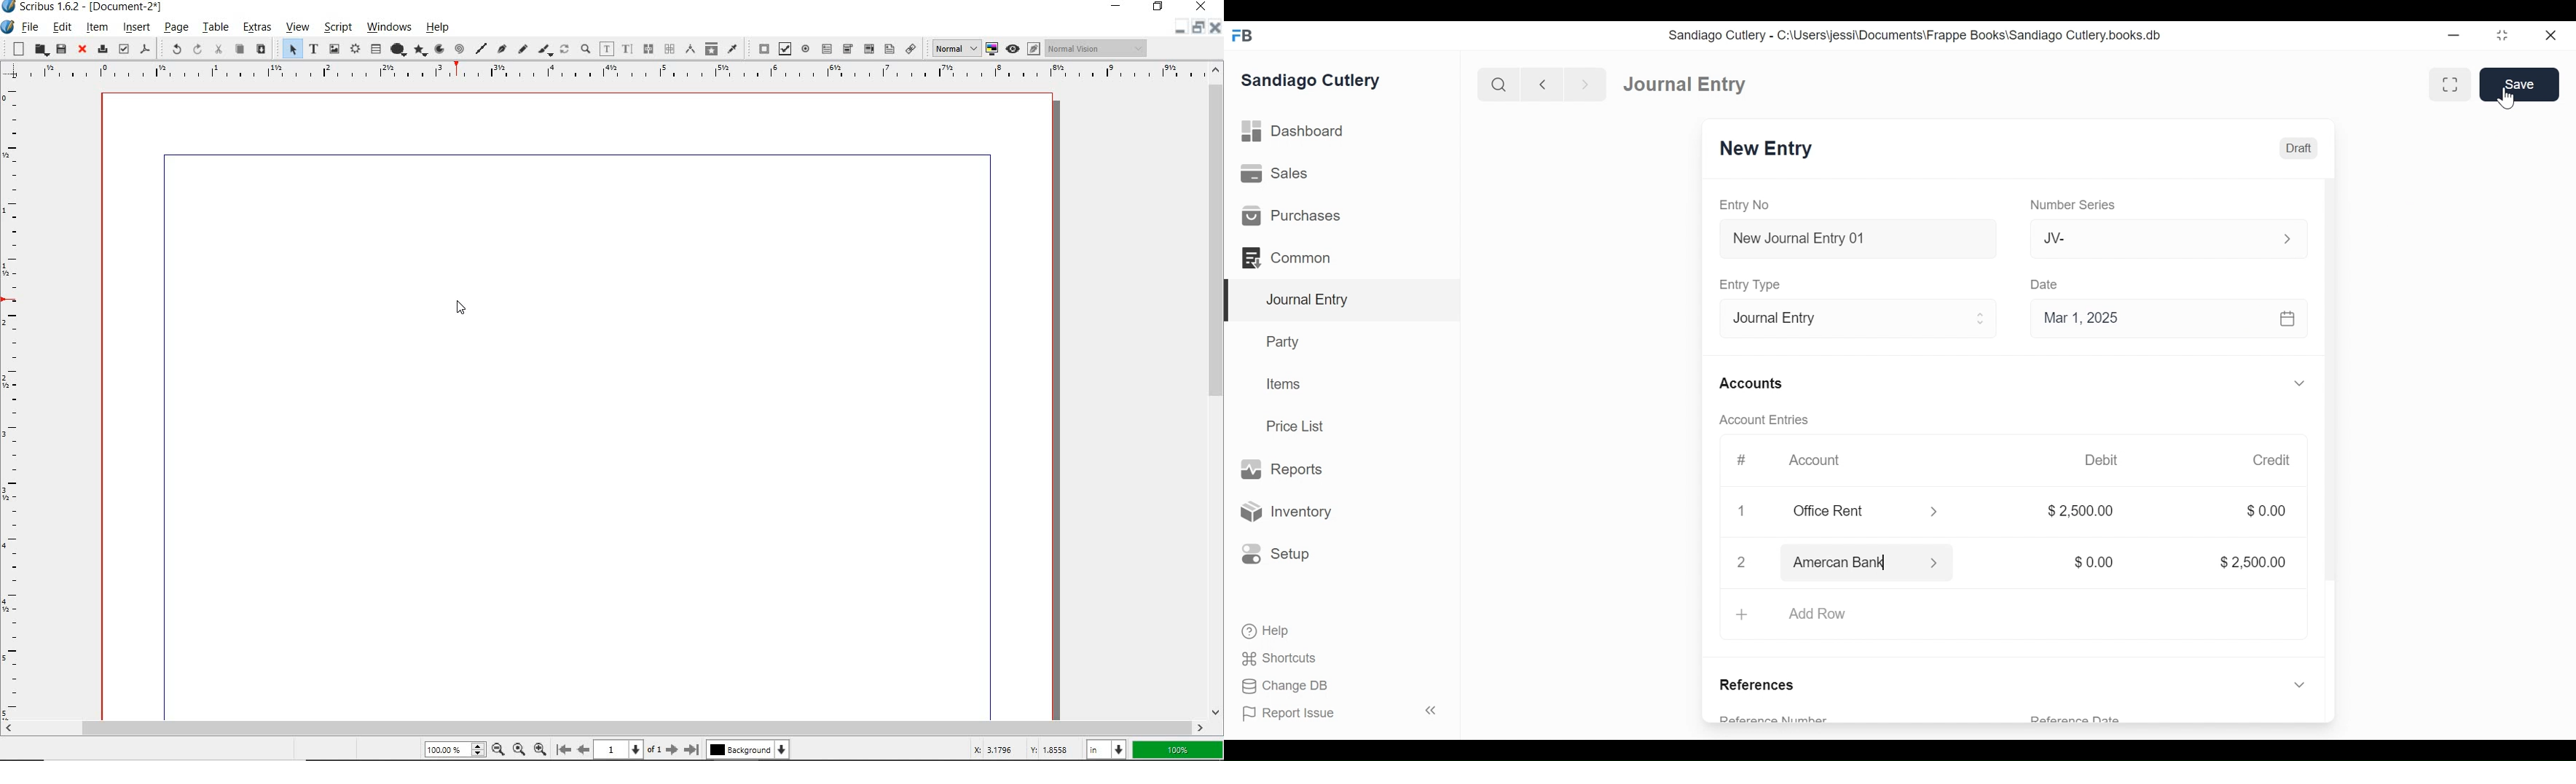  Describe the element at coordinates (422, 50) in the screenshot. I see `polygon` at that location.